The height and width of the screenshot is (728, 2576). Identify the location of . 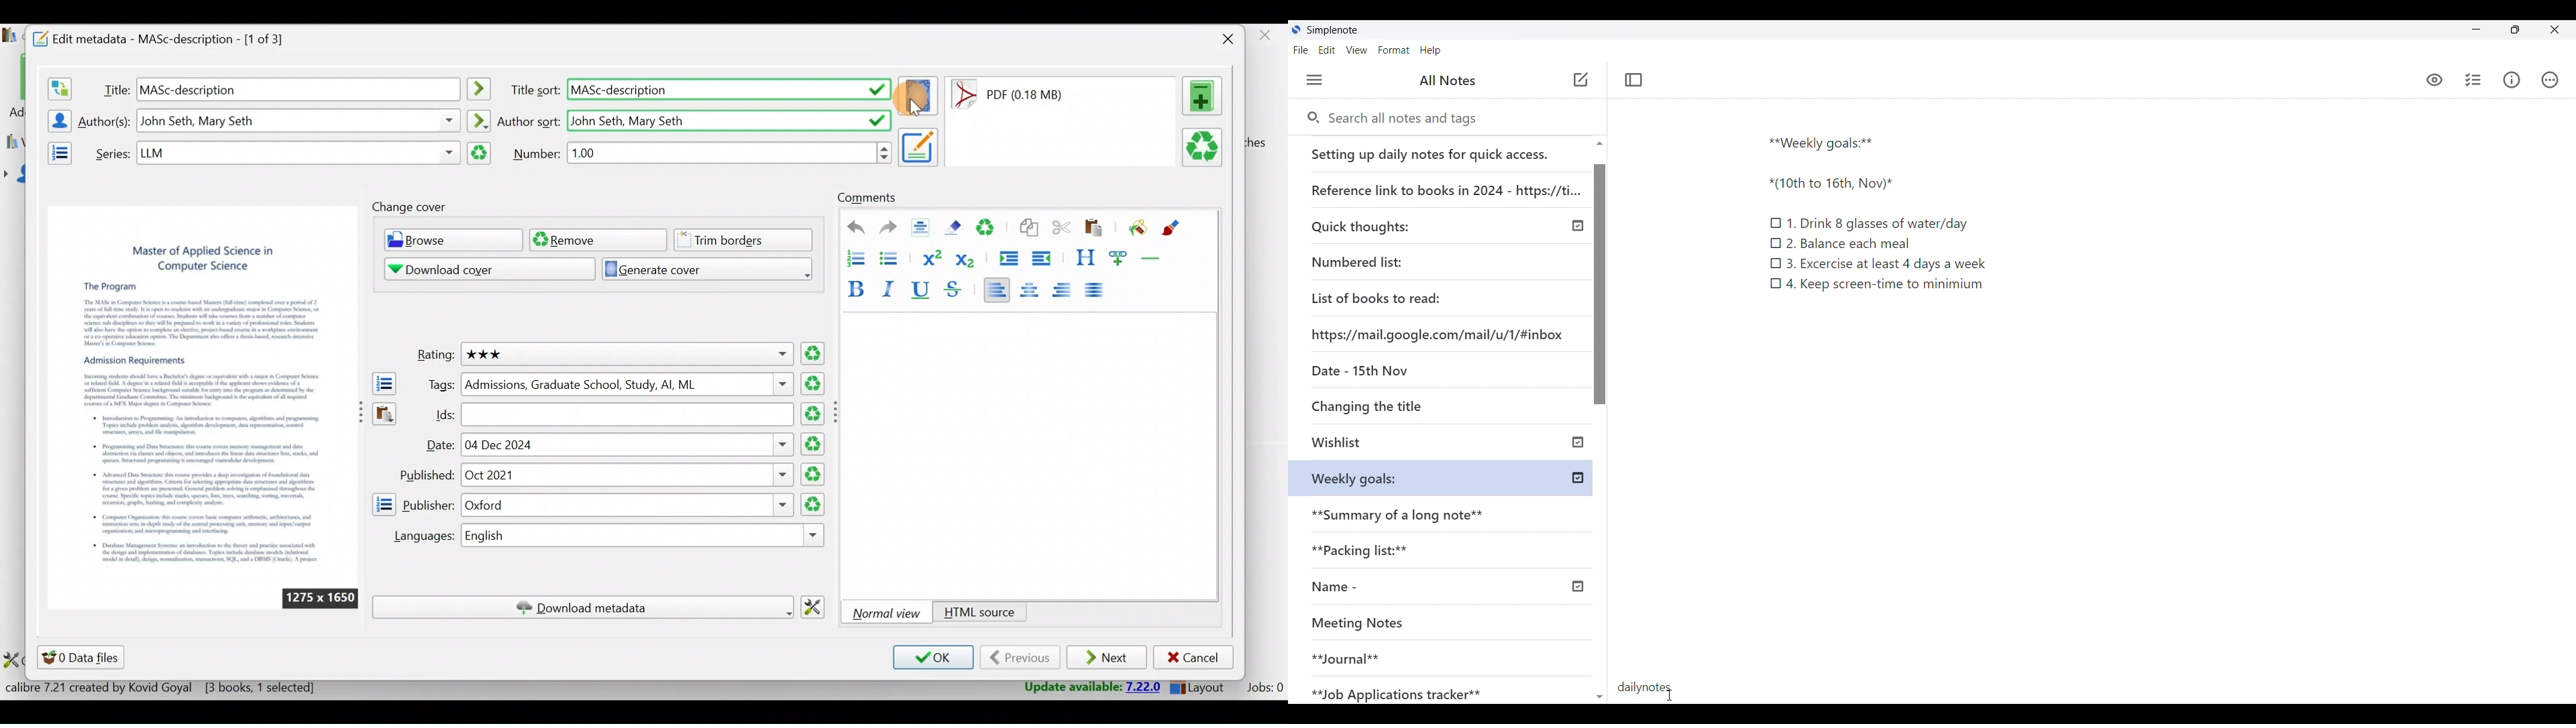
(628, 414).